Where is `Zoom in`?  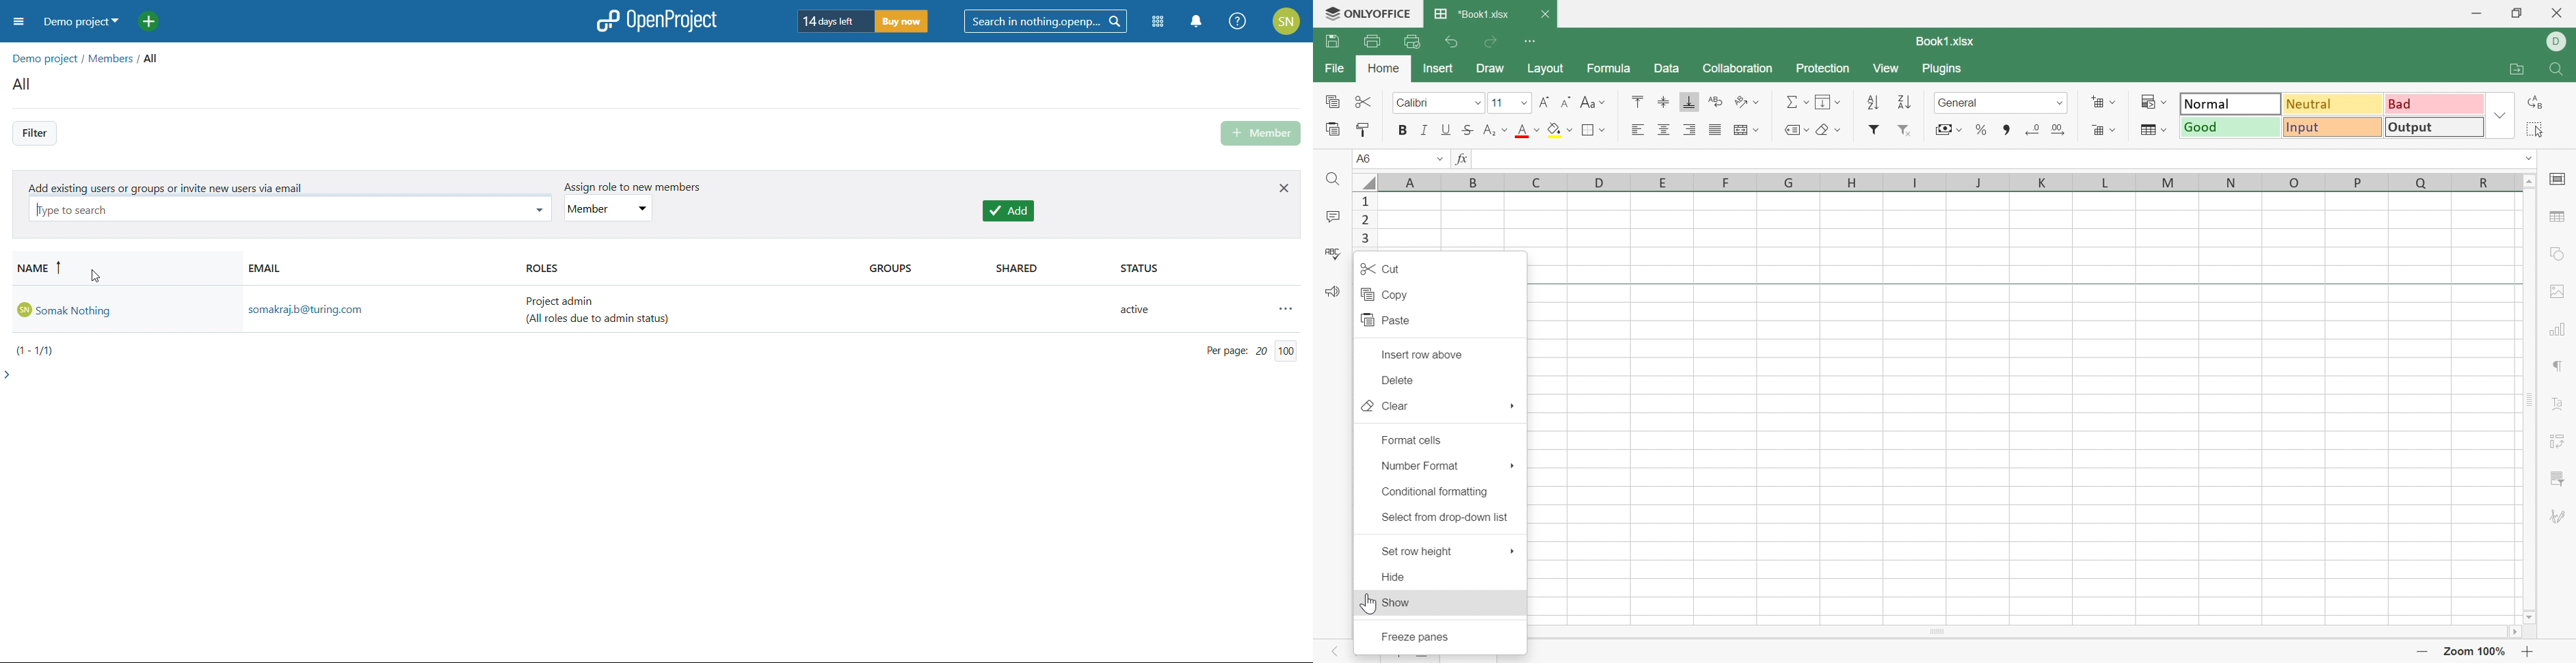
Zoom in is located at coordinates (2528, 652).